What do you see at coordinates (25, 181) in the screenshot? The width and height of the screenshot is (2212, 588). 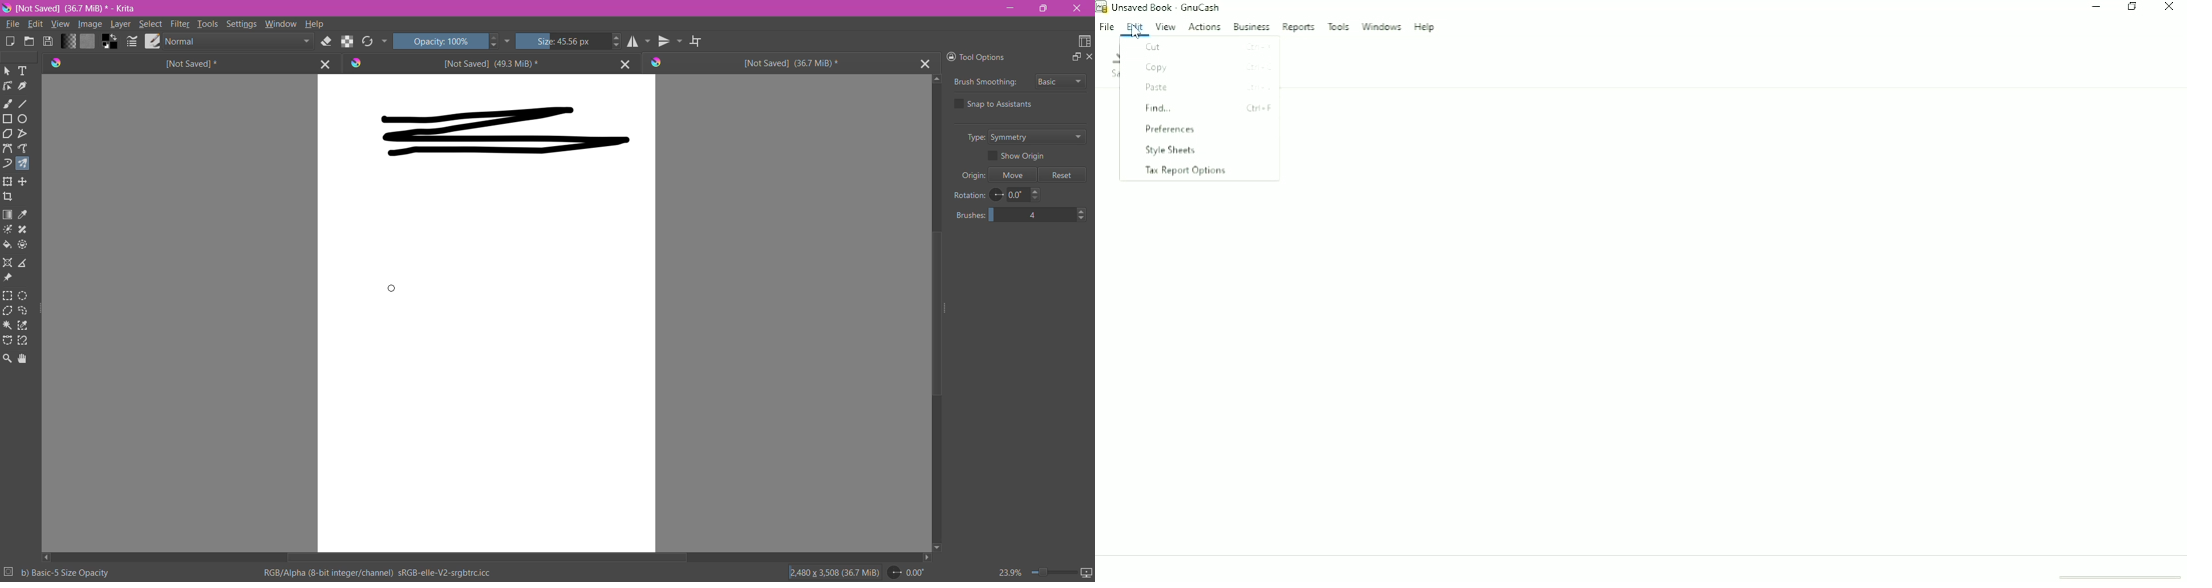 I see `Transform a layer` at bounding box center [25, 181].